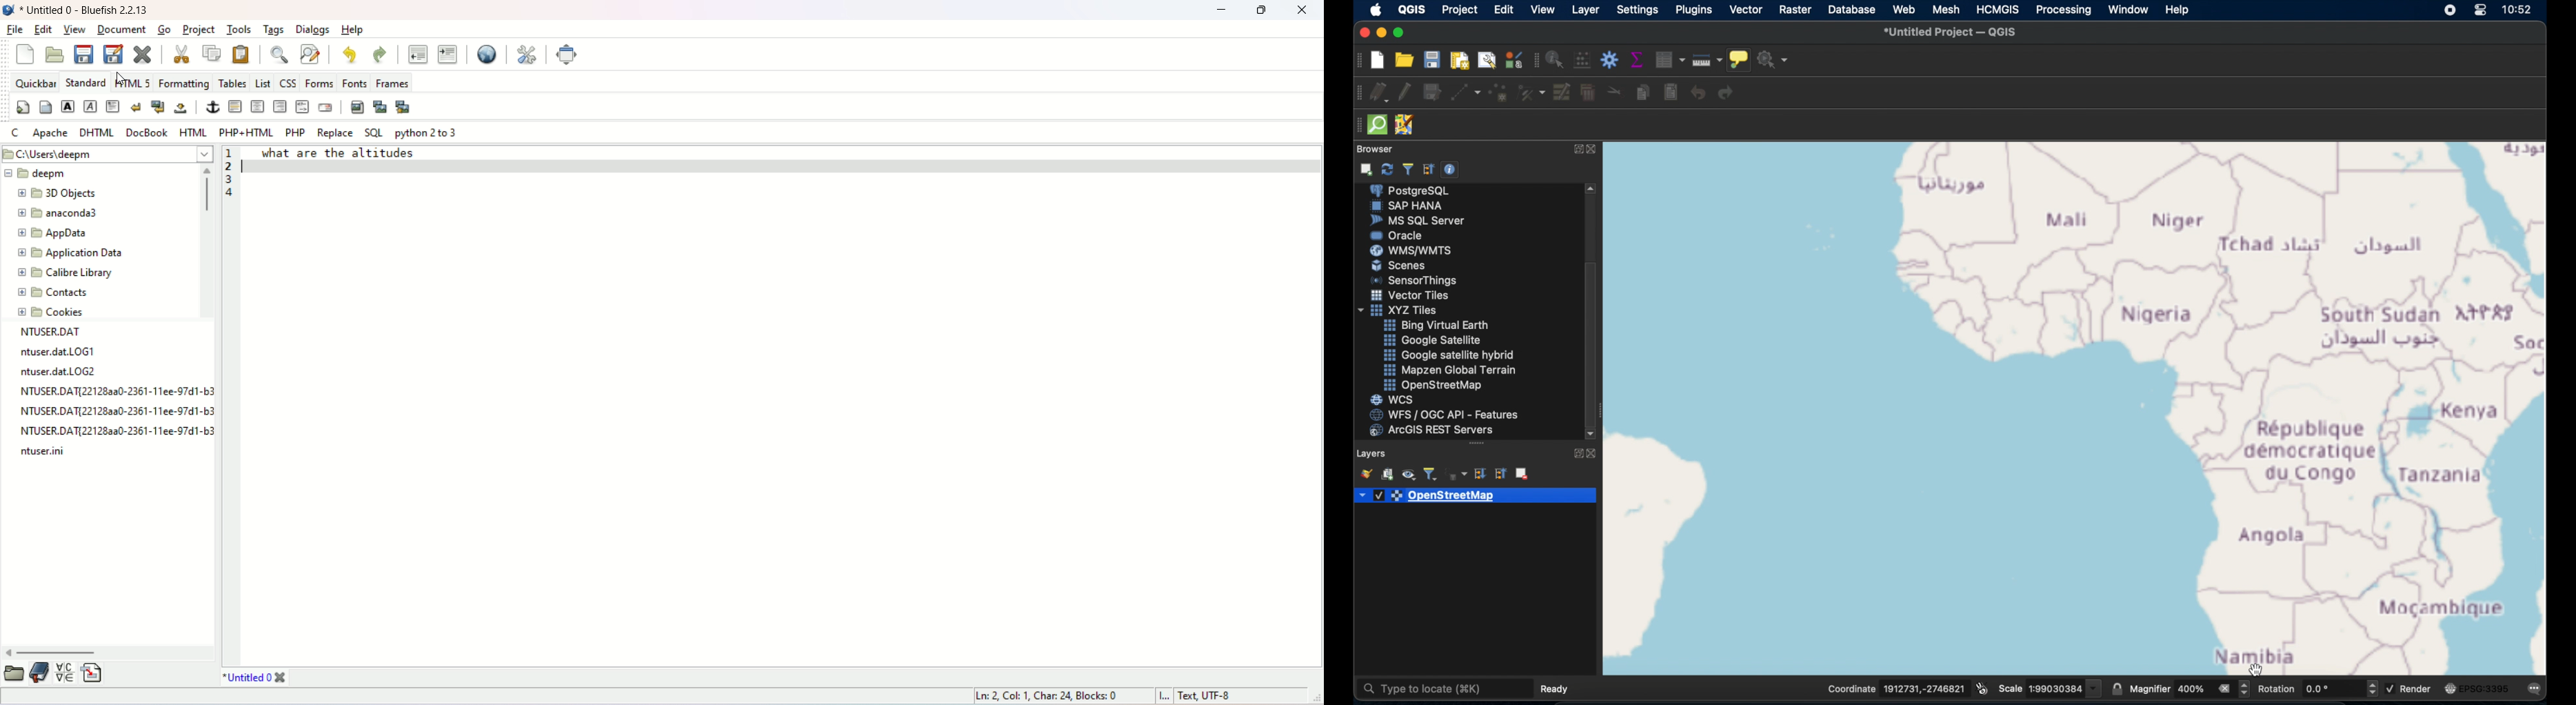 This screenshot has height=728, width=2576. I want to click on lock scale, so click(2117, 688).